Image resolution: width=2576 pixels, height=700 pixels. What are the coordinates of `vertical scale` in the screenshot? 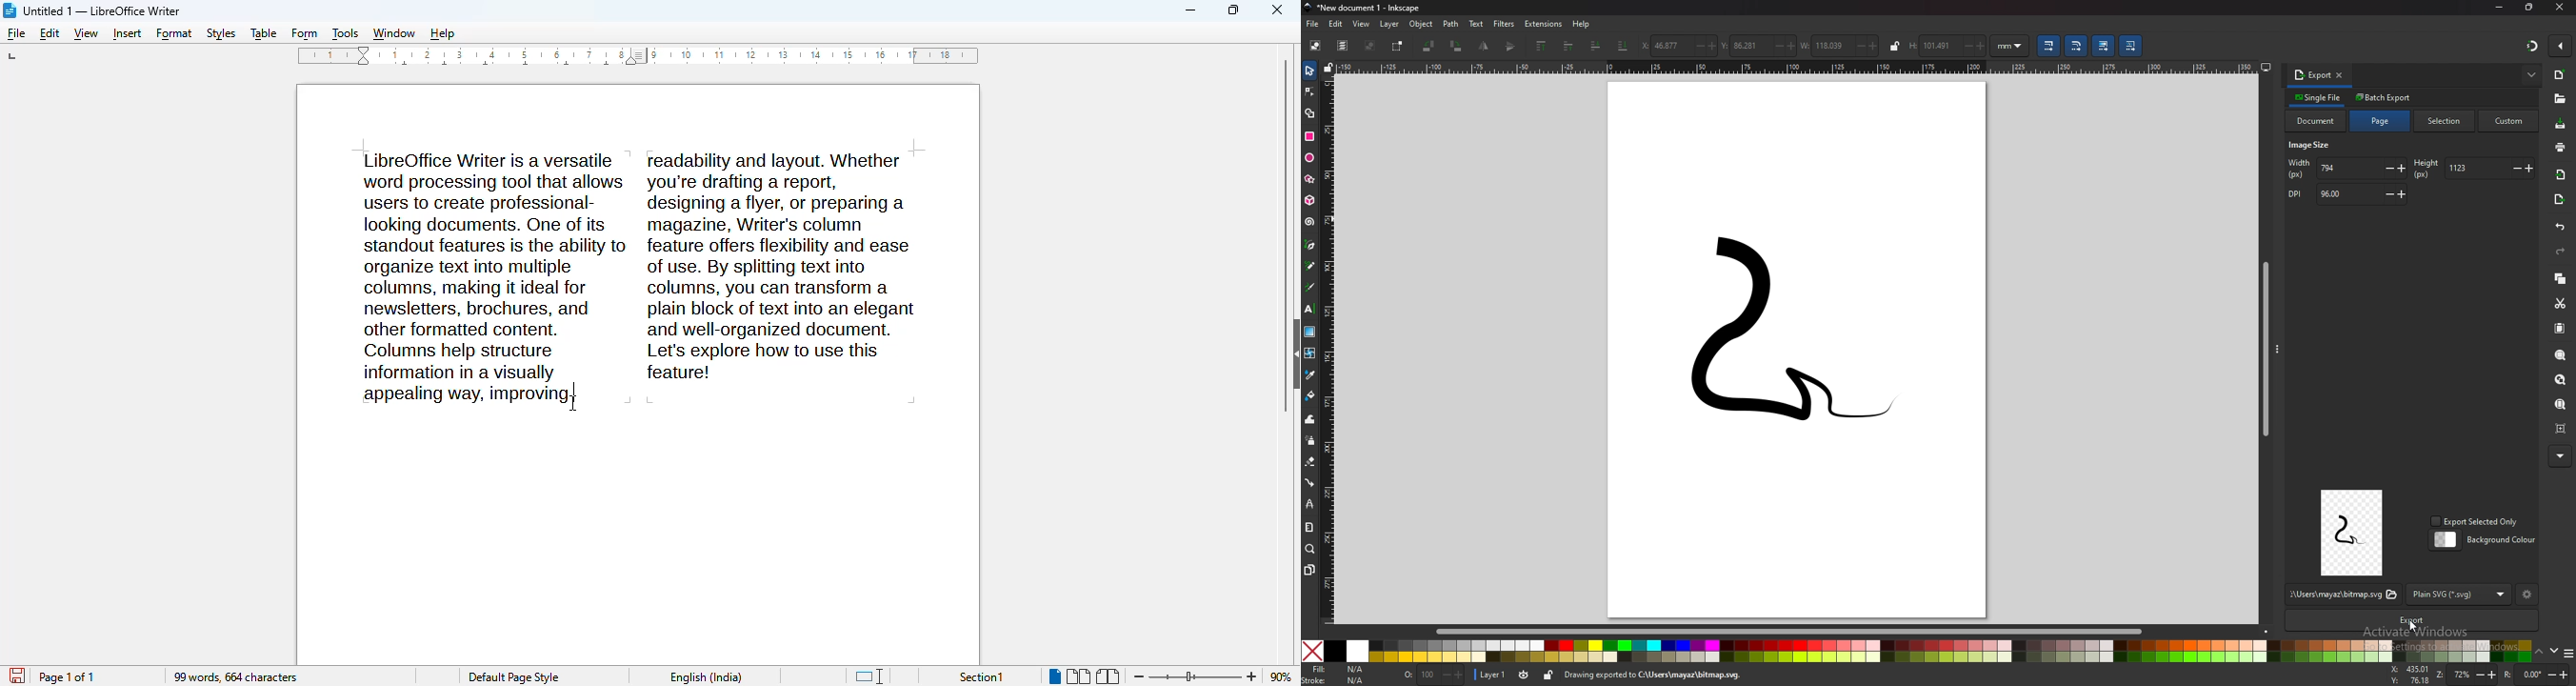 It's located at (1329, 348).